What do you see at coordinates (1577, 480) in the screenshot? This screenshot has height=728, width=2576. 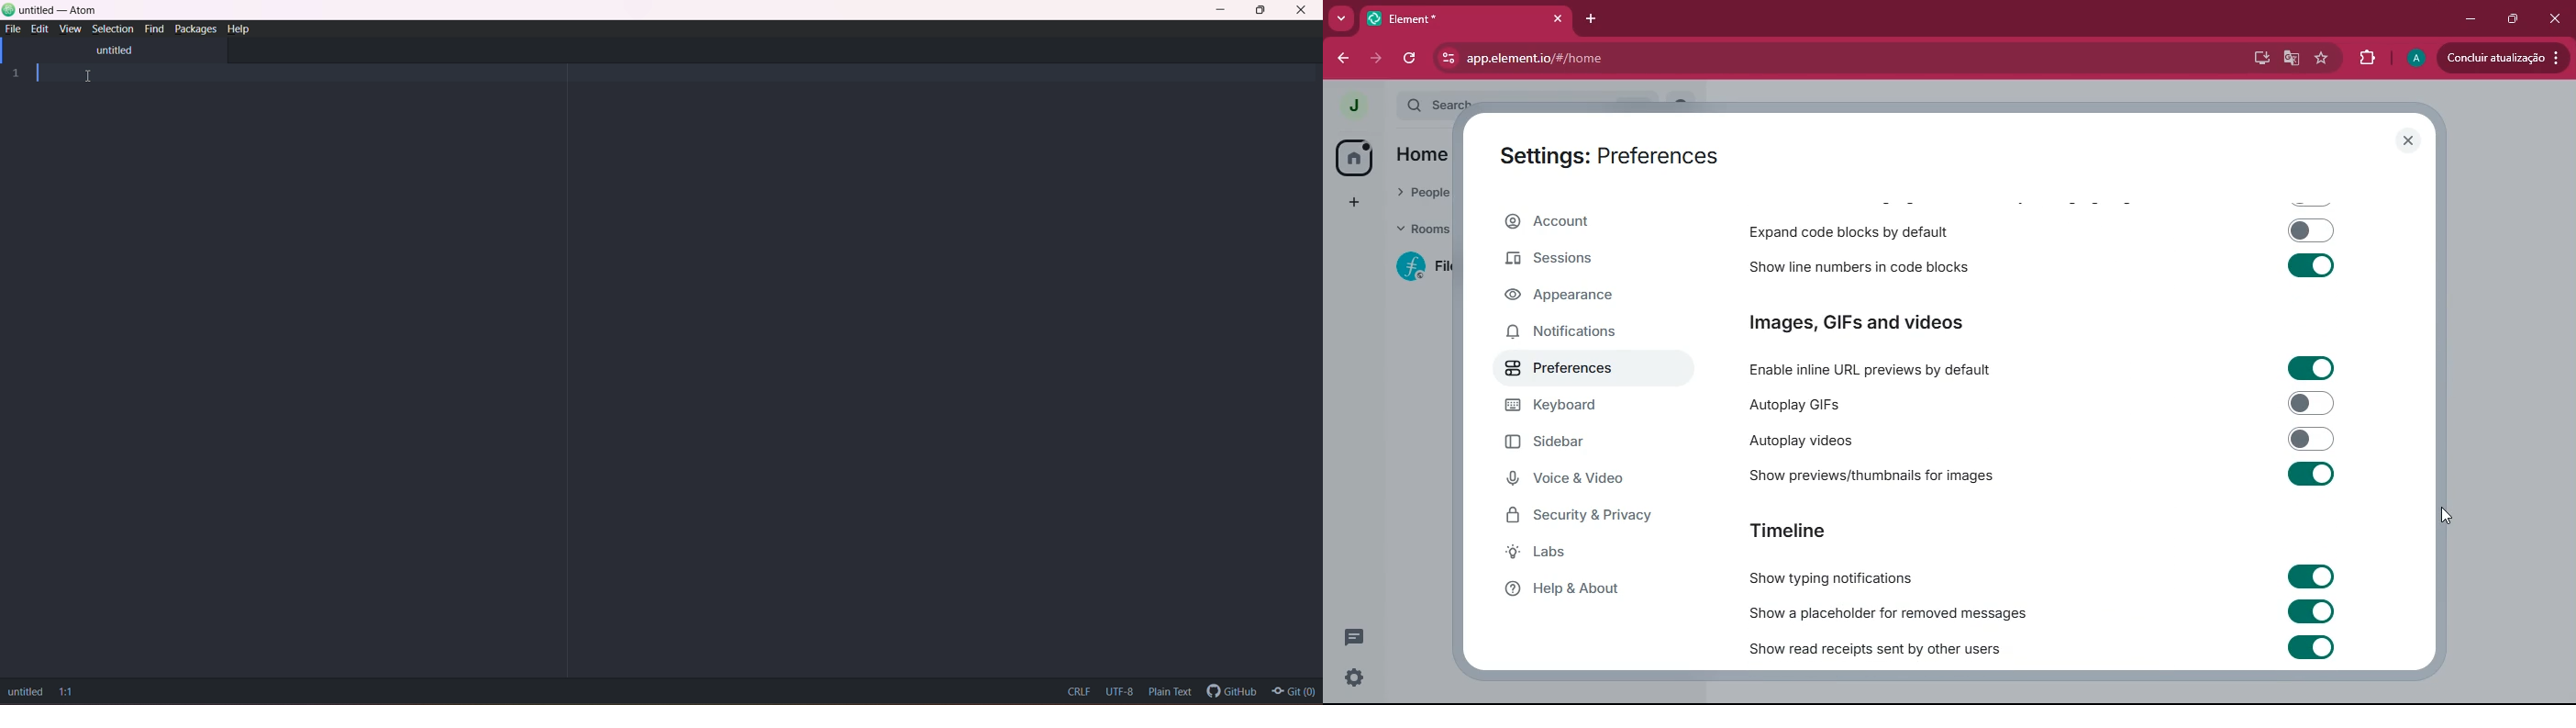 I see `voice & video` at bounding box center [1577, 480].